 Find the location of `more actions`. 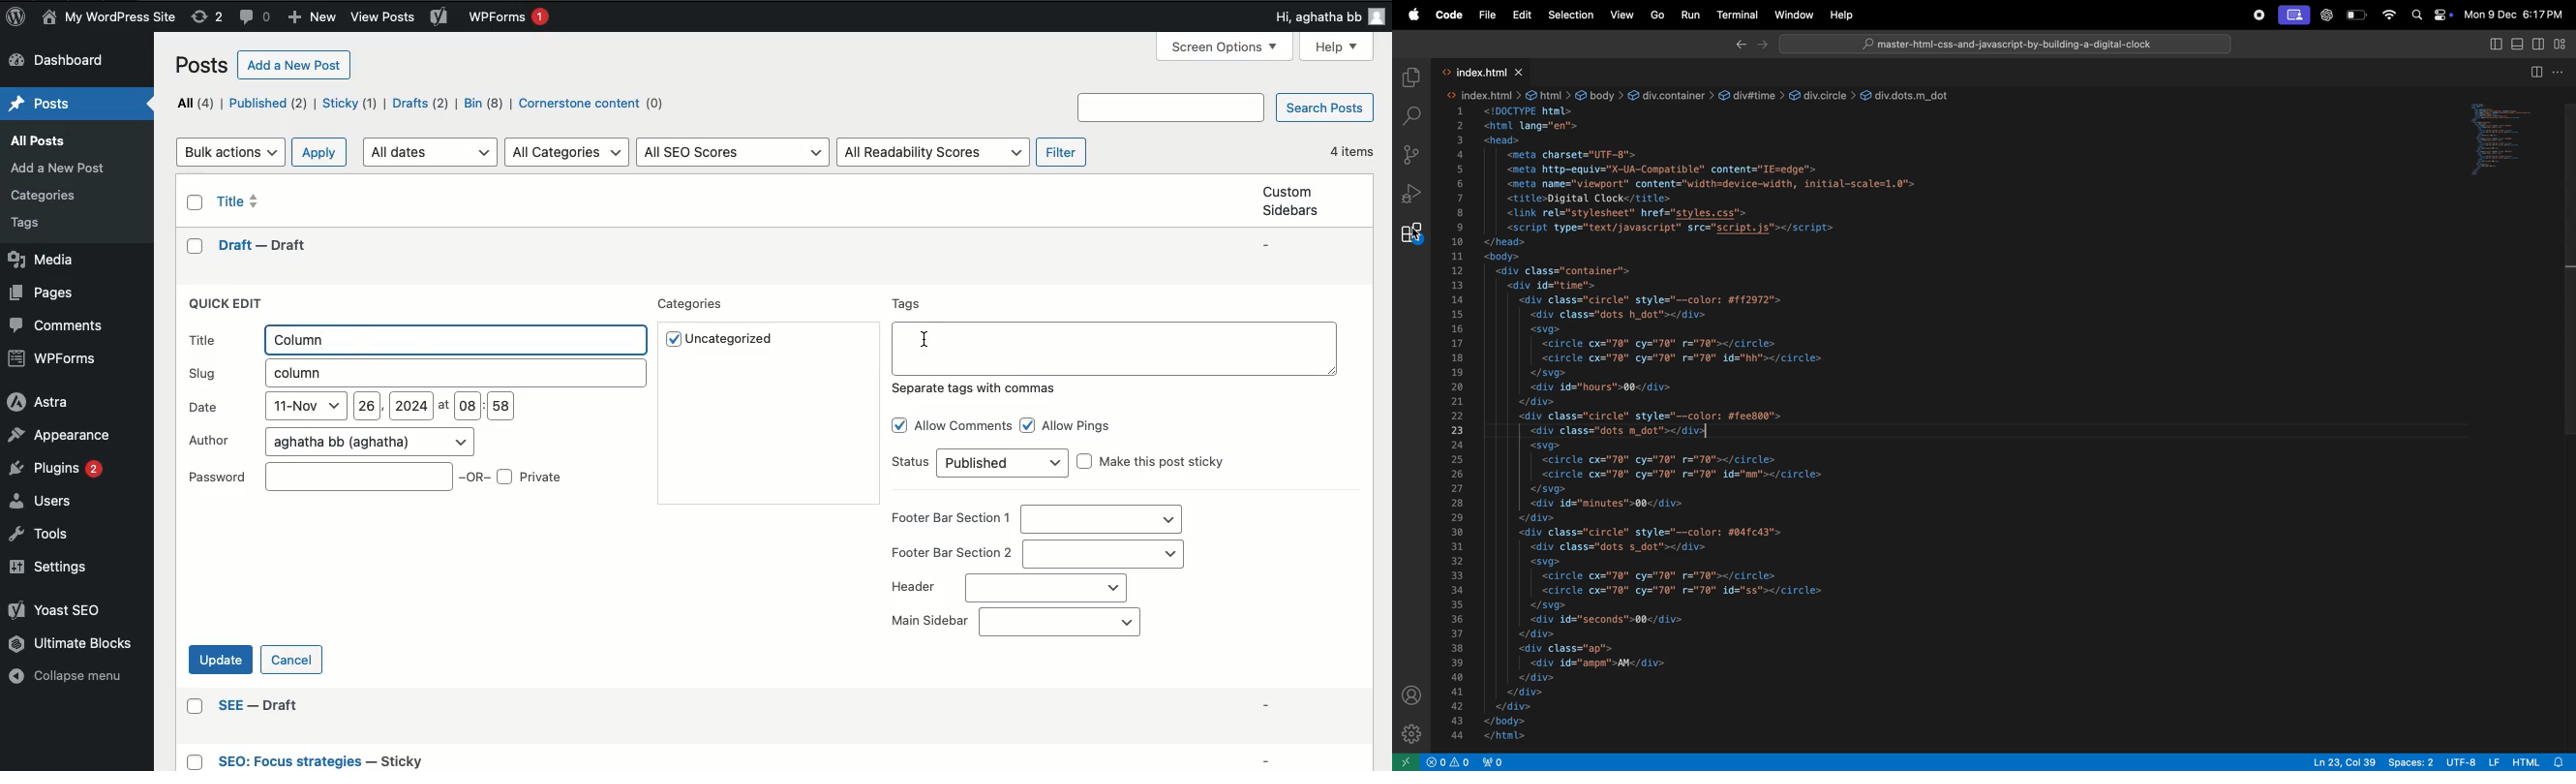

more actions is located at coordinates (2562, 70).